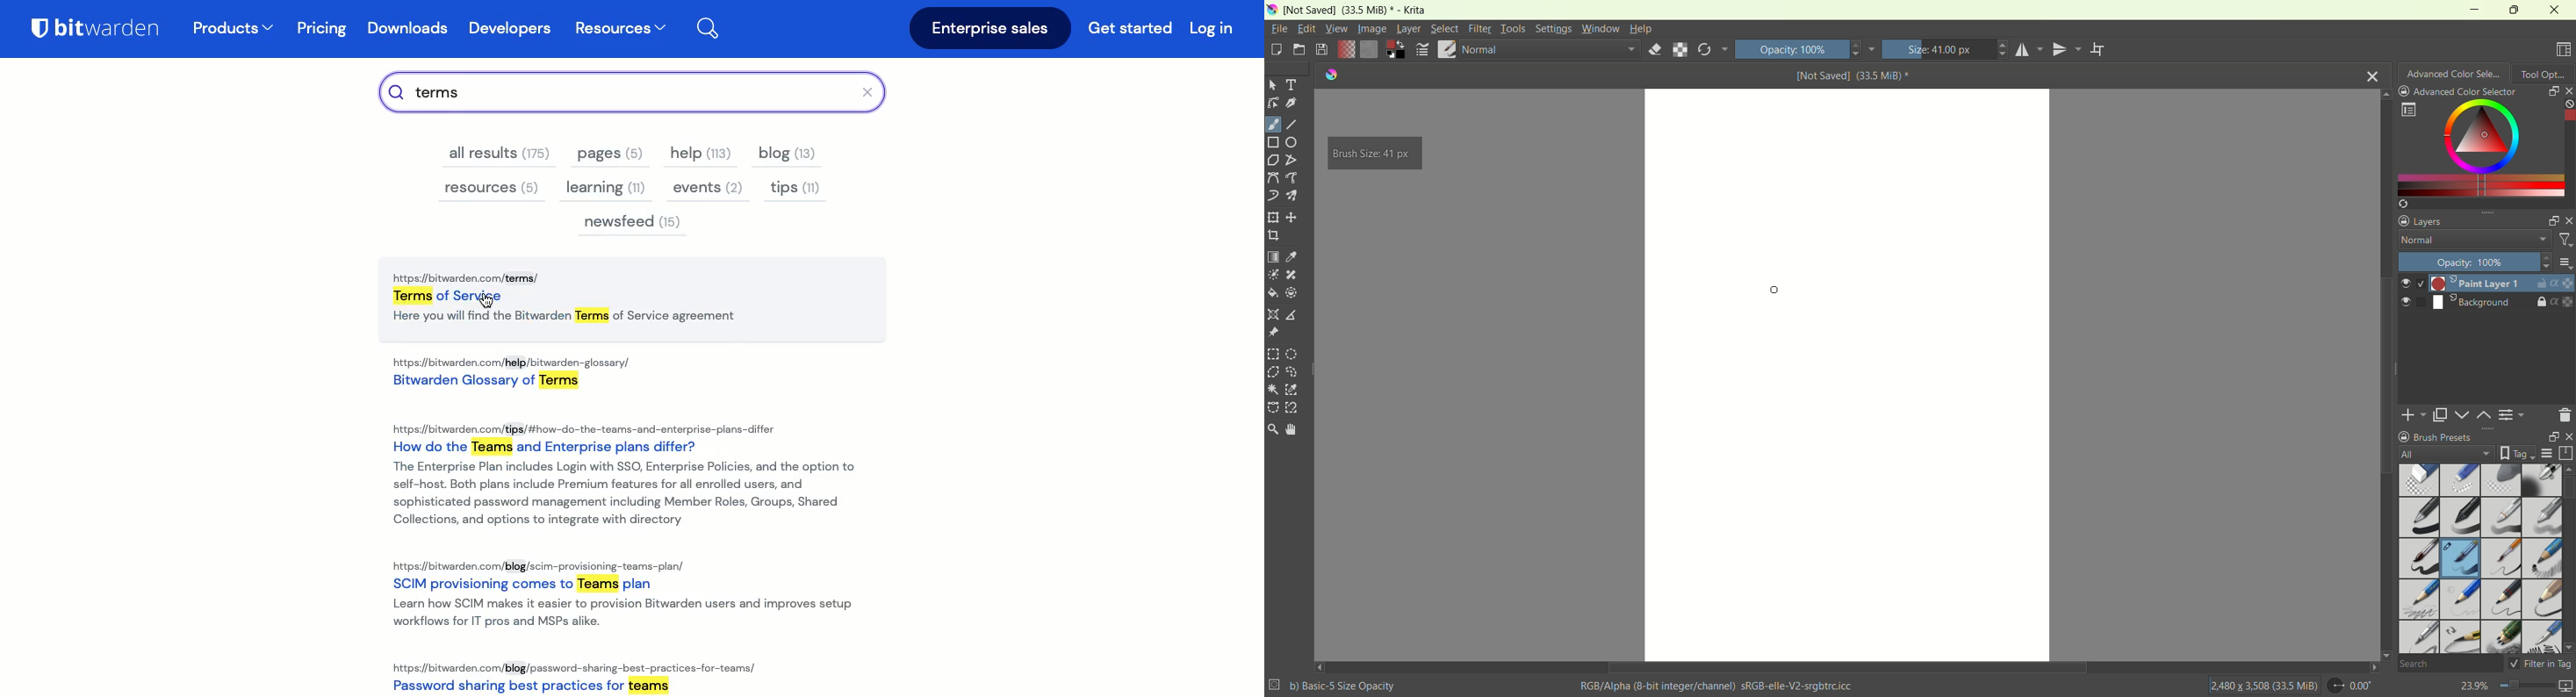 This screenshot has height=700, width=2576. I want to click on multibrush, so click(1292, 195).